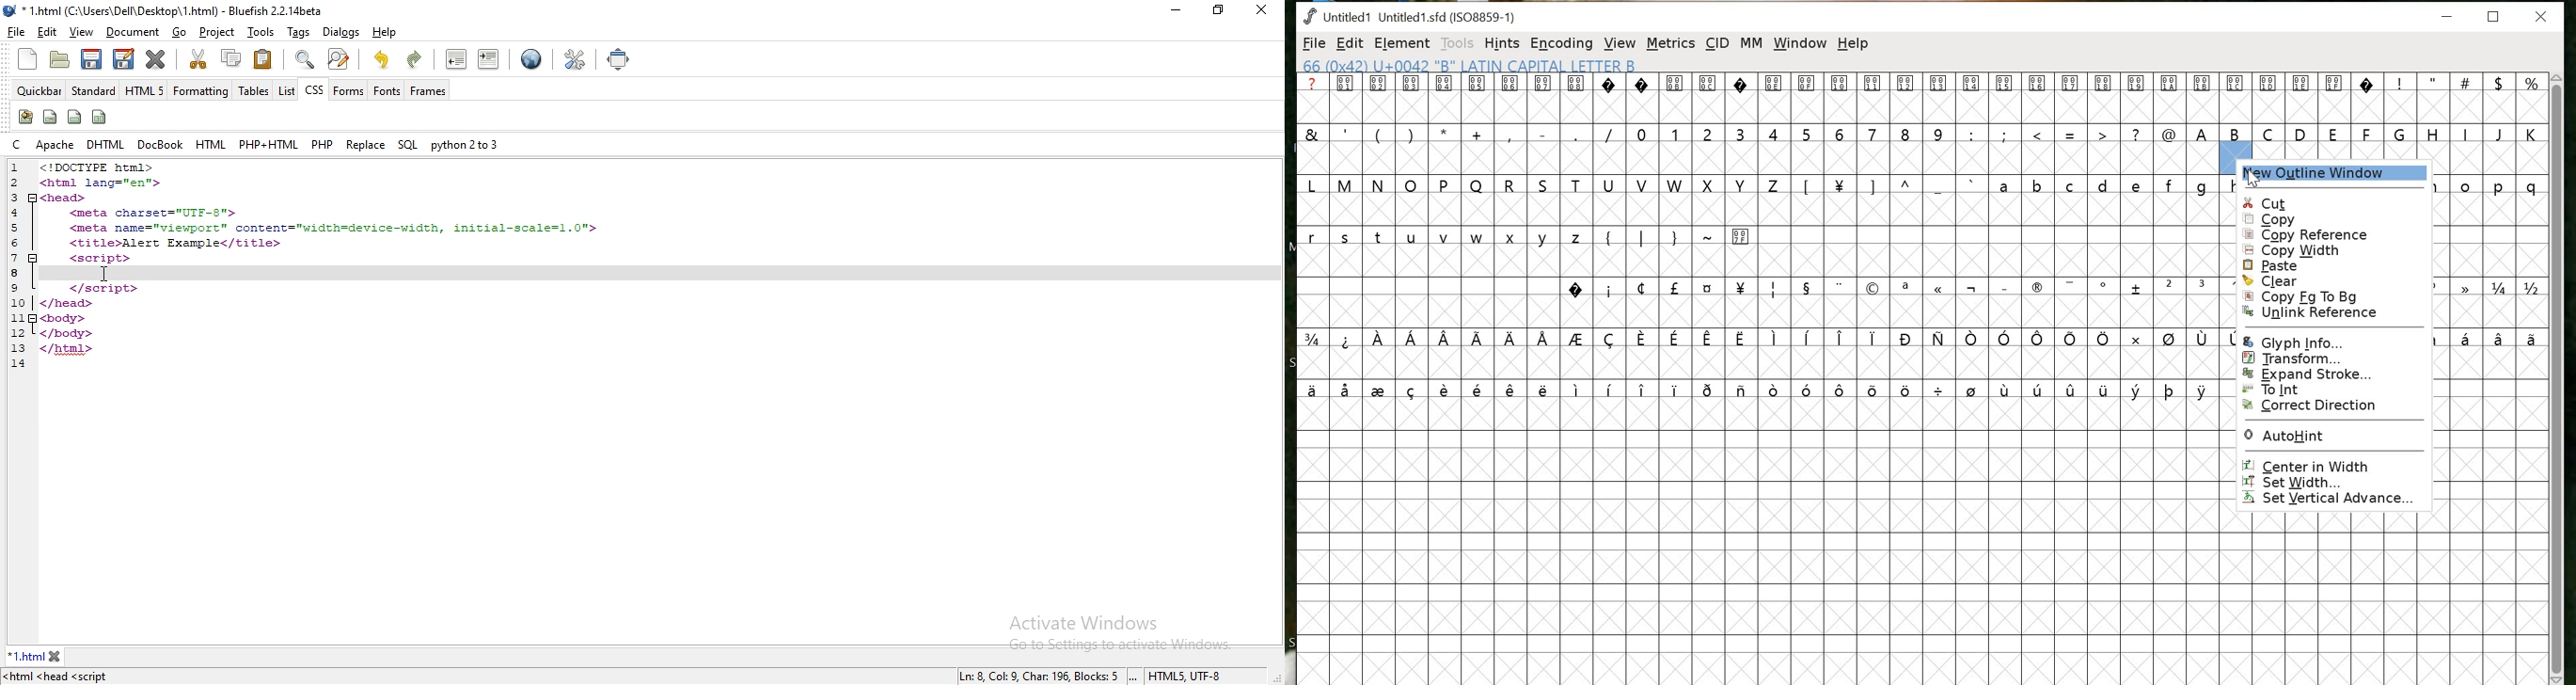 This screenshot has width=2576, height=700. What do you see at coordinates (97, 167) in the screenshot?
I see `<!DOCTYPE html>` at bounding box center [97, 167].